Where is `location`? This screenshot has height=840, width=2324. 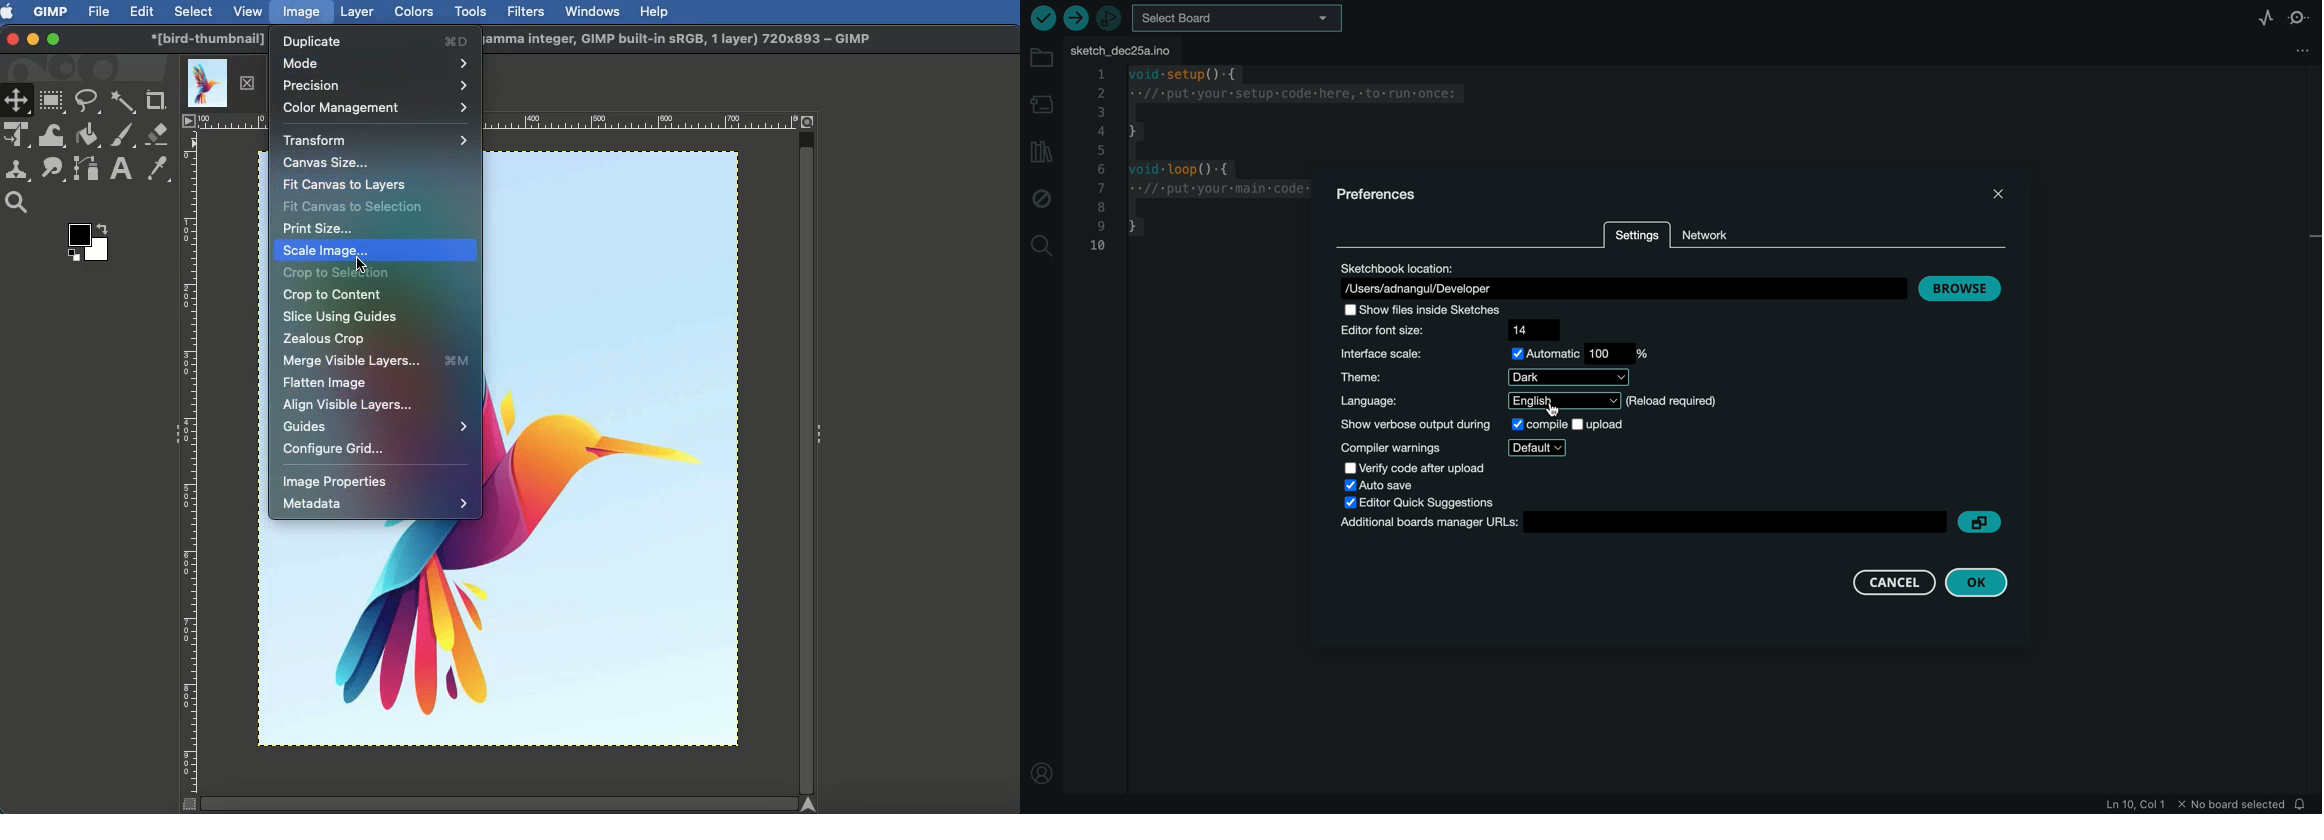 location is located at coordinates (1625, 278).